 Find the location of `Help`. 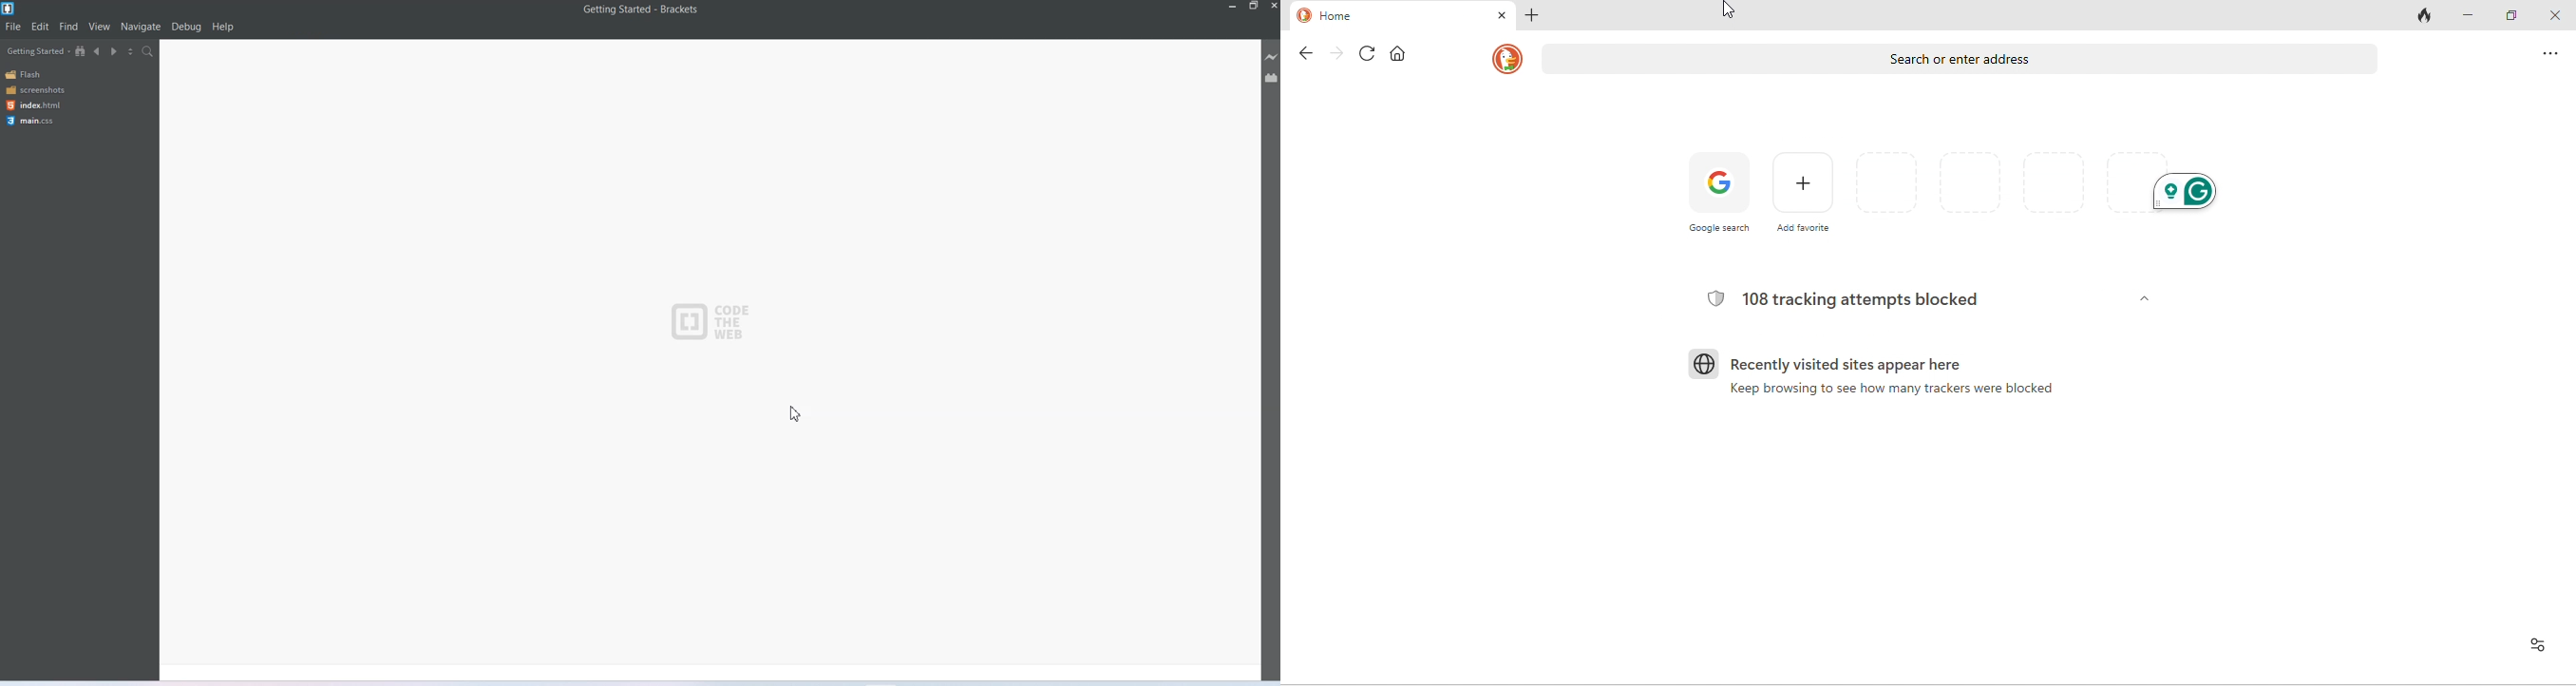

Help is located at coordinates (223, 26).